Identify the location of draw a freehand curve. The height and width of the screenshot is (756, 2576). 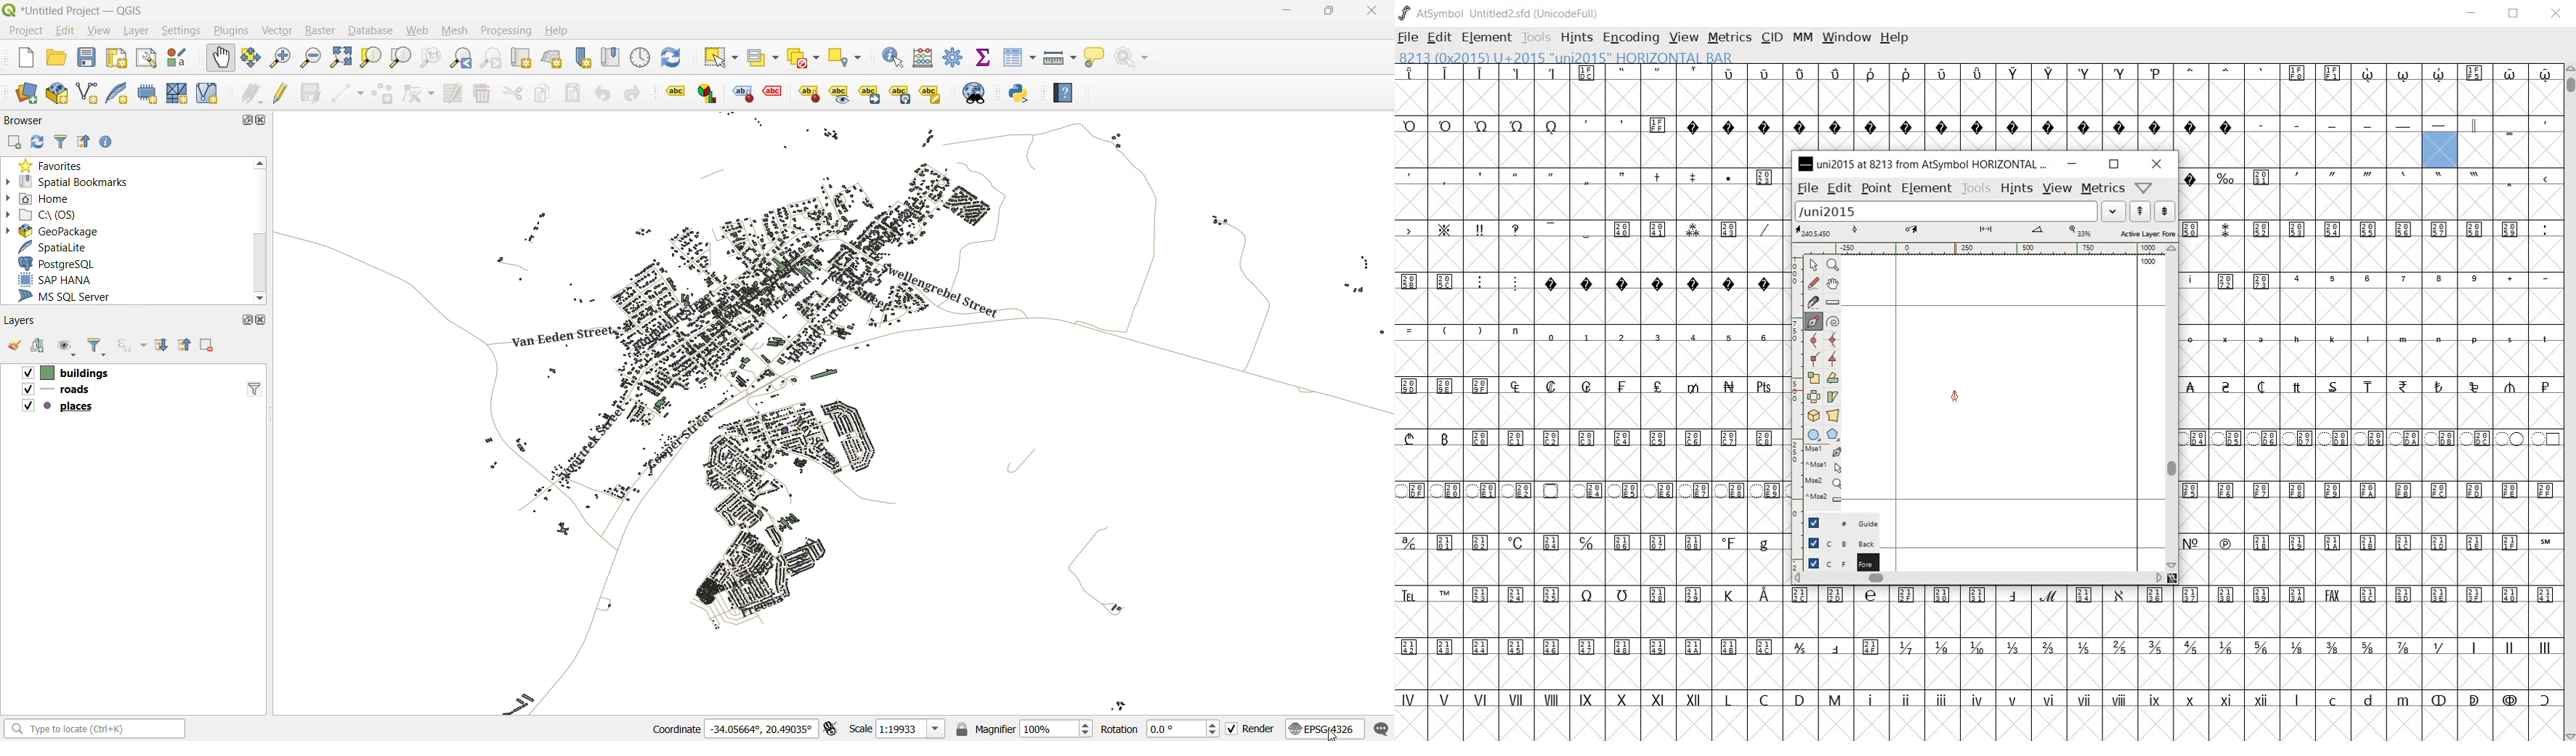
(1813, 283).